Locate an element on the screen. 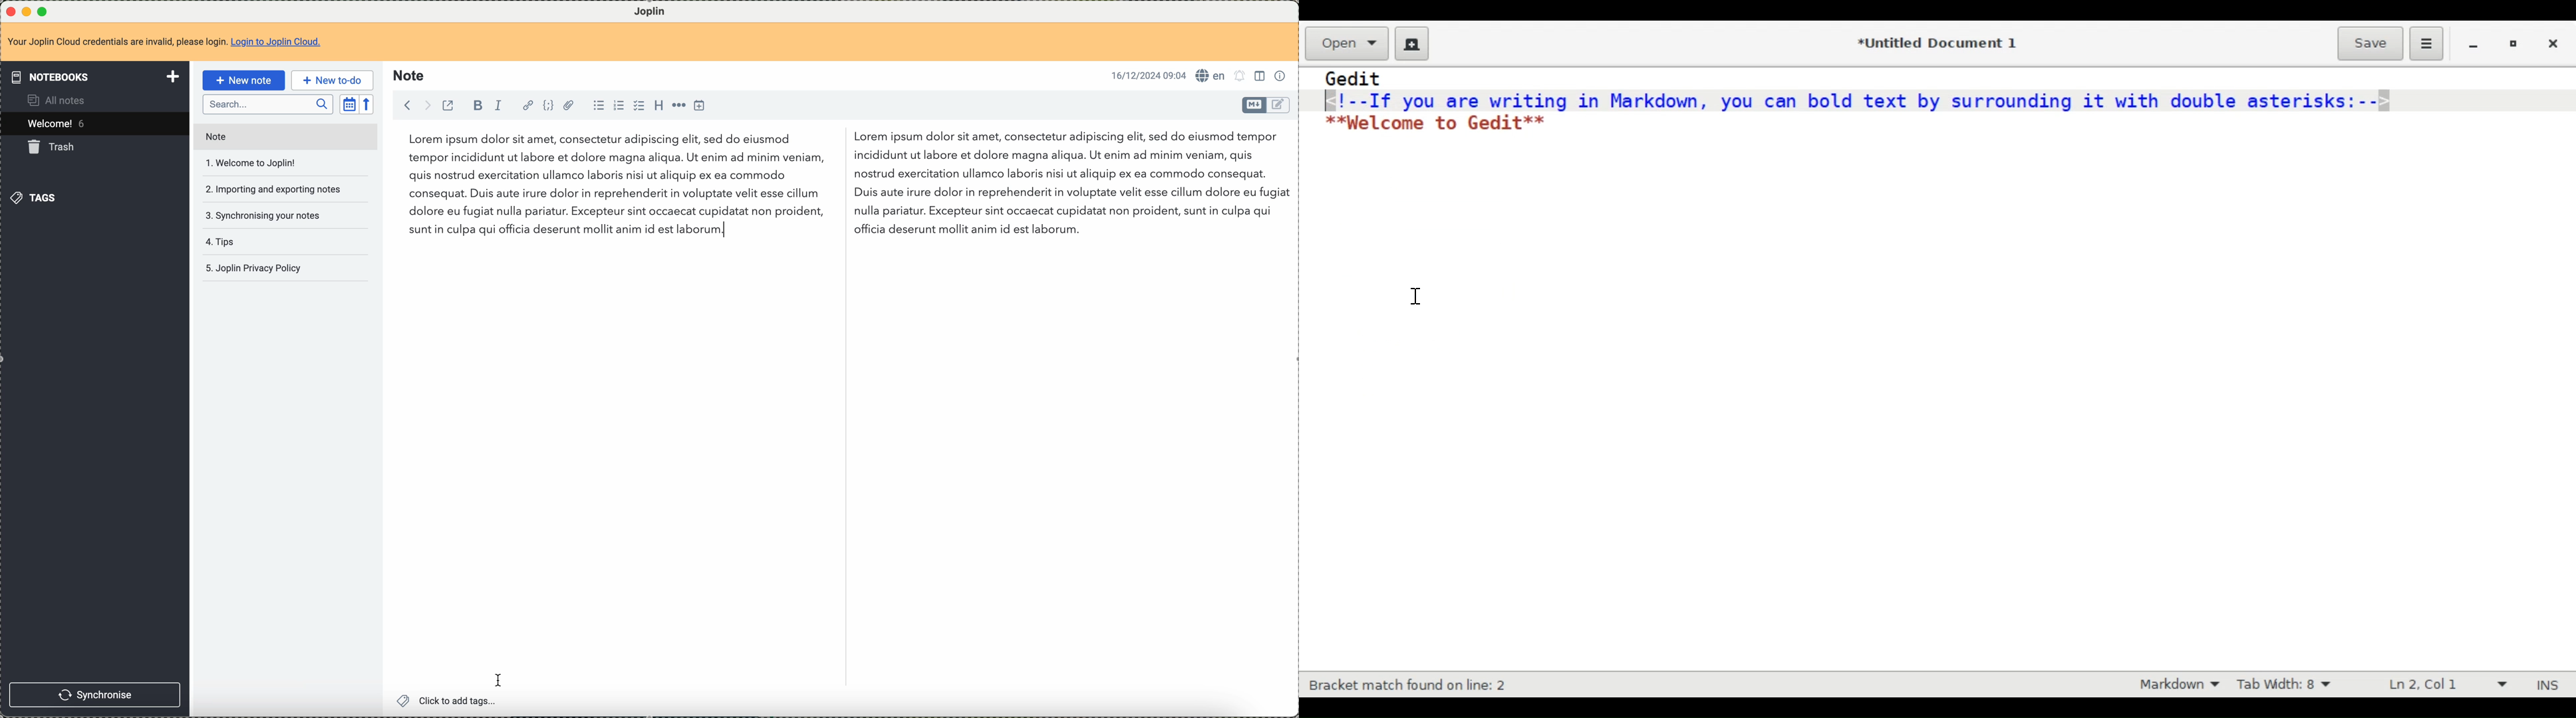  new to-do is located at coordinates (331, 80).